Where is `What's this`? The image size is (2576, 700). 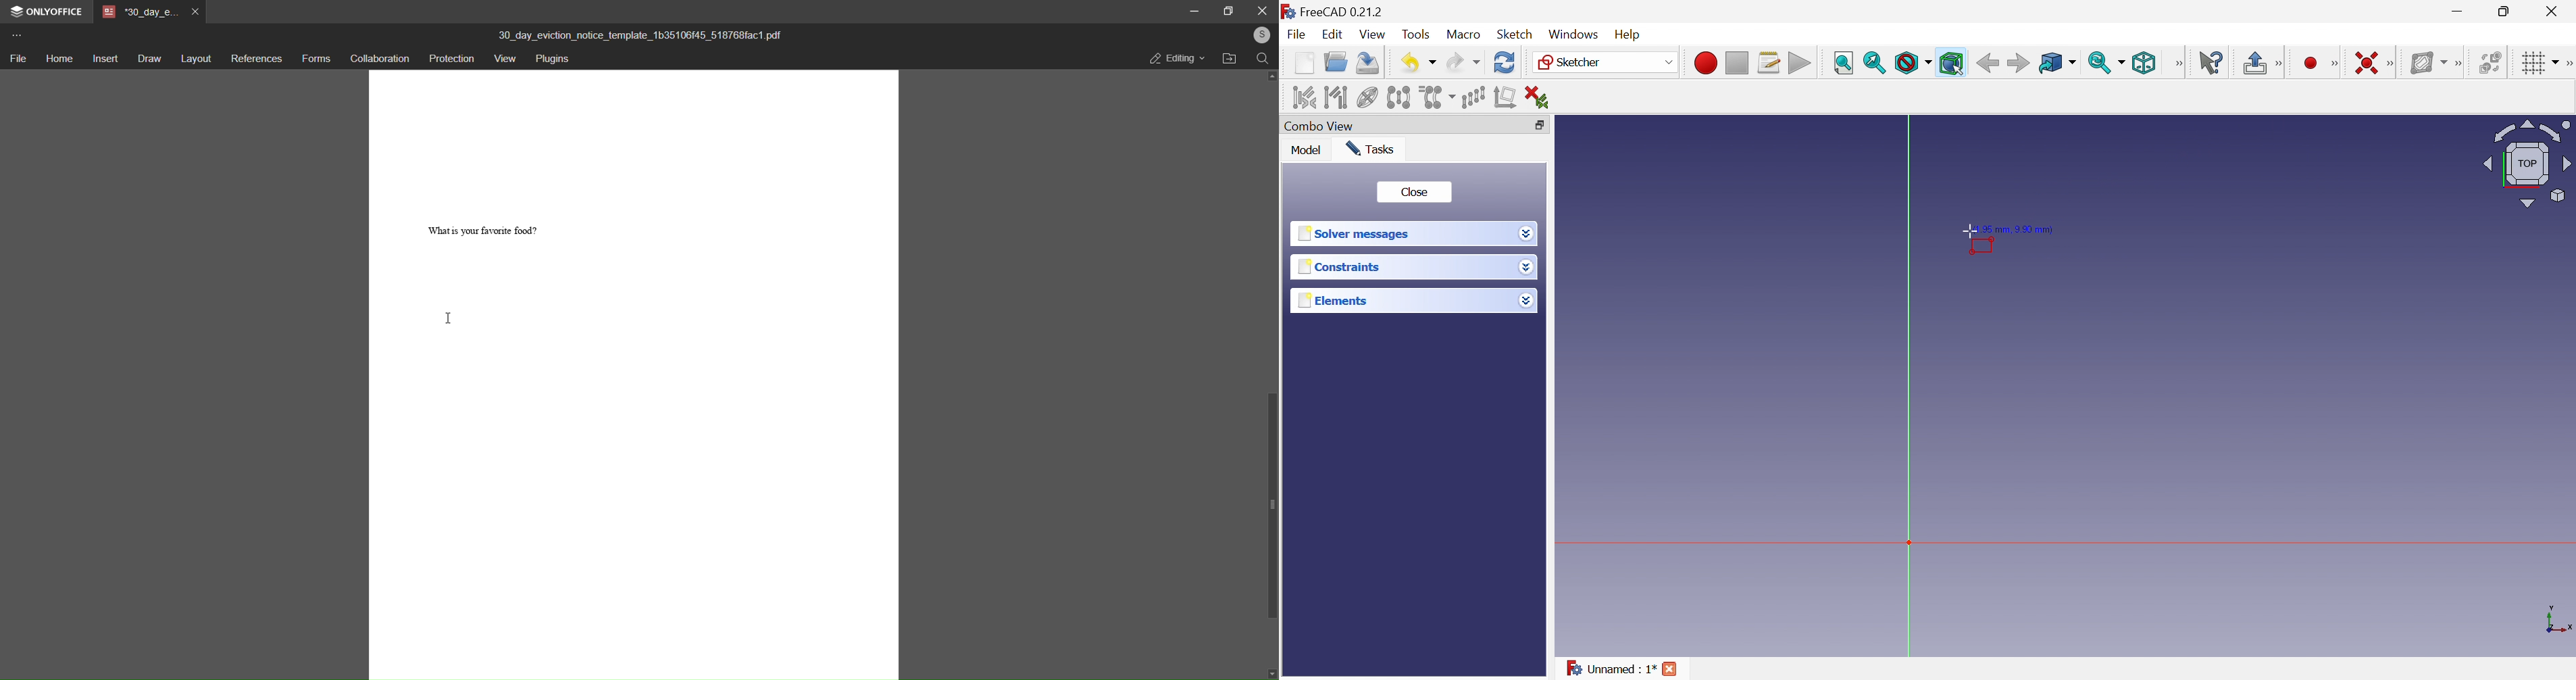
What's this is located at coordinates (2215, 62).